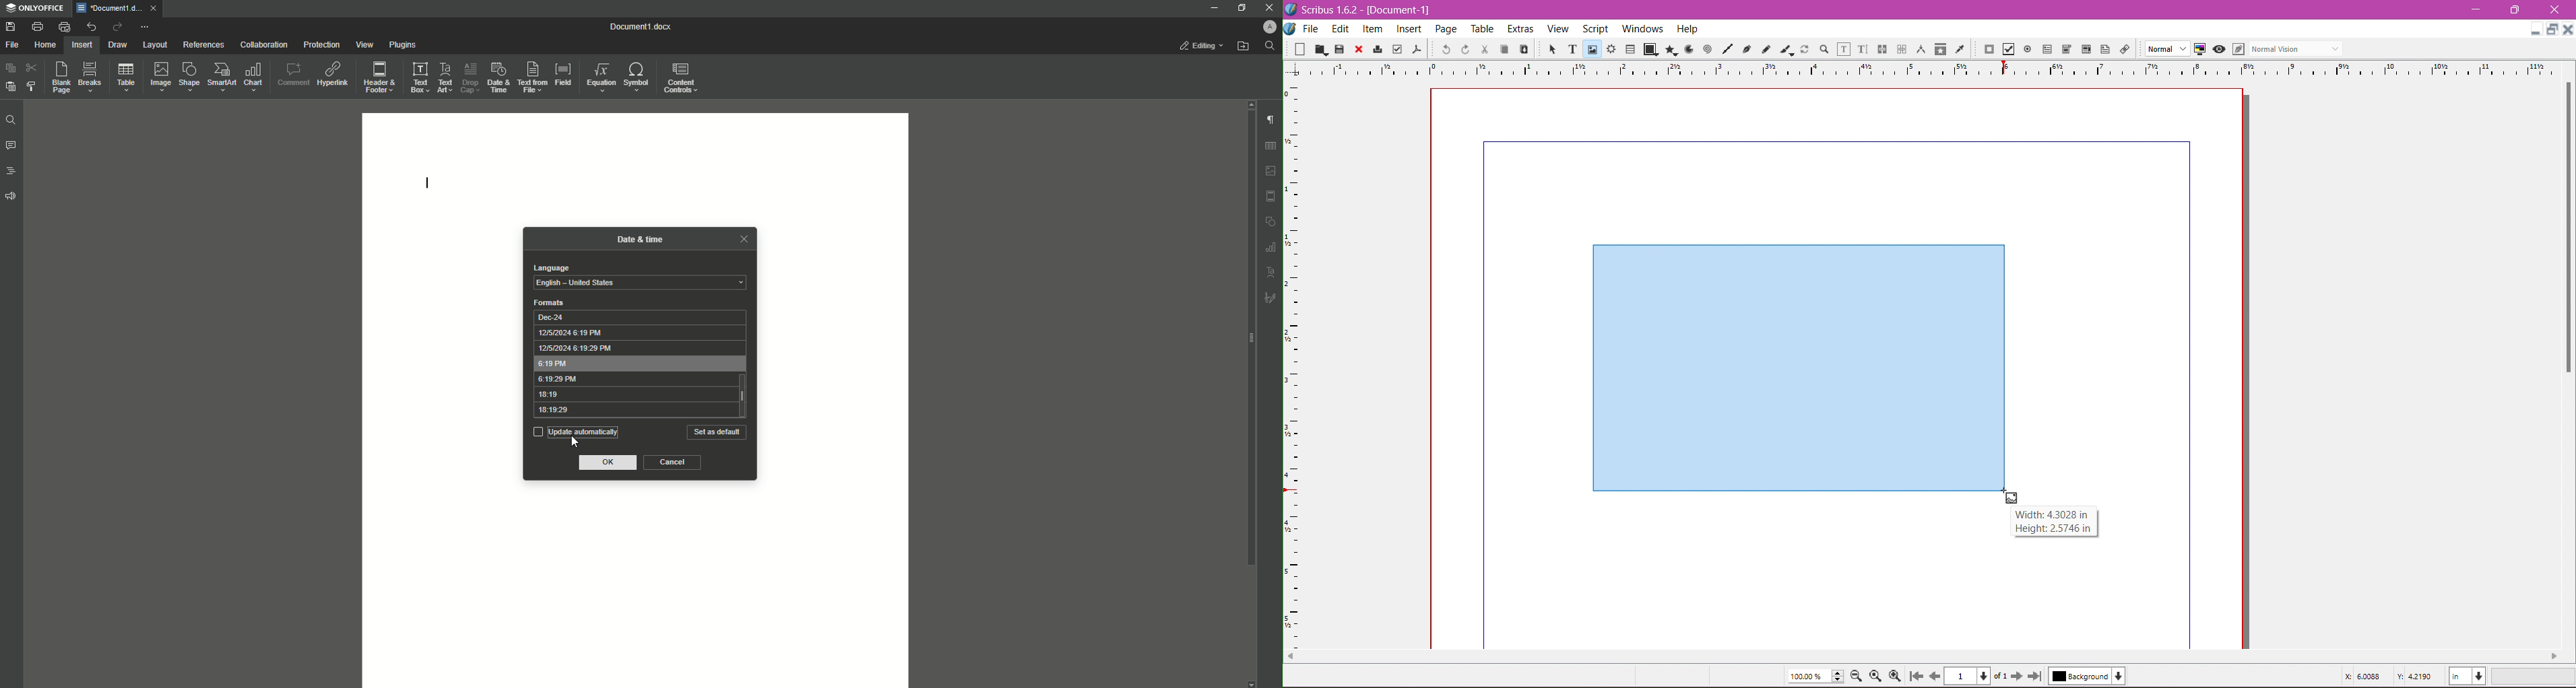 Image resolution: width=2576 pixels, height=700 pixels. Describe the element at coordinates (743, 238) in the screenshot. I see `close` at that location.